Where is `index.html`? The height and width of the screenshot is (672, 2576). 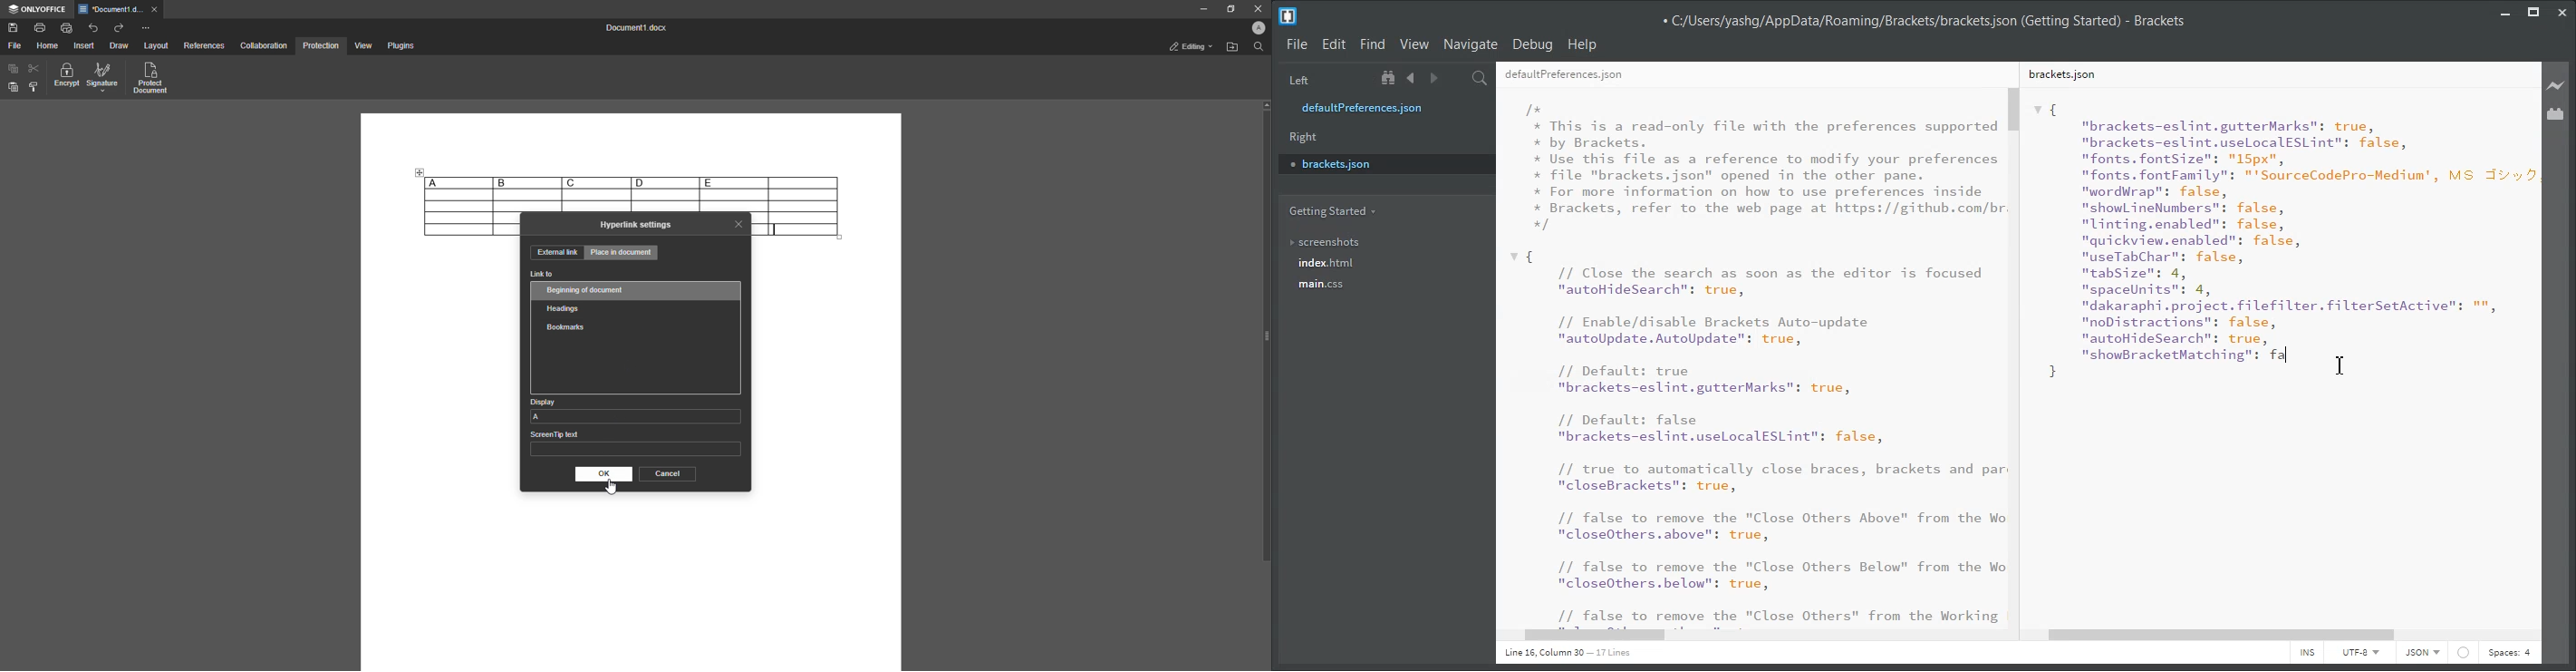
index.html is located at coordinates (1327, 263).